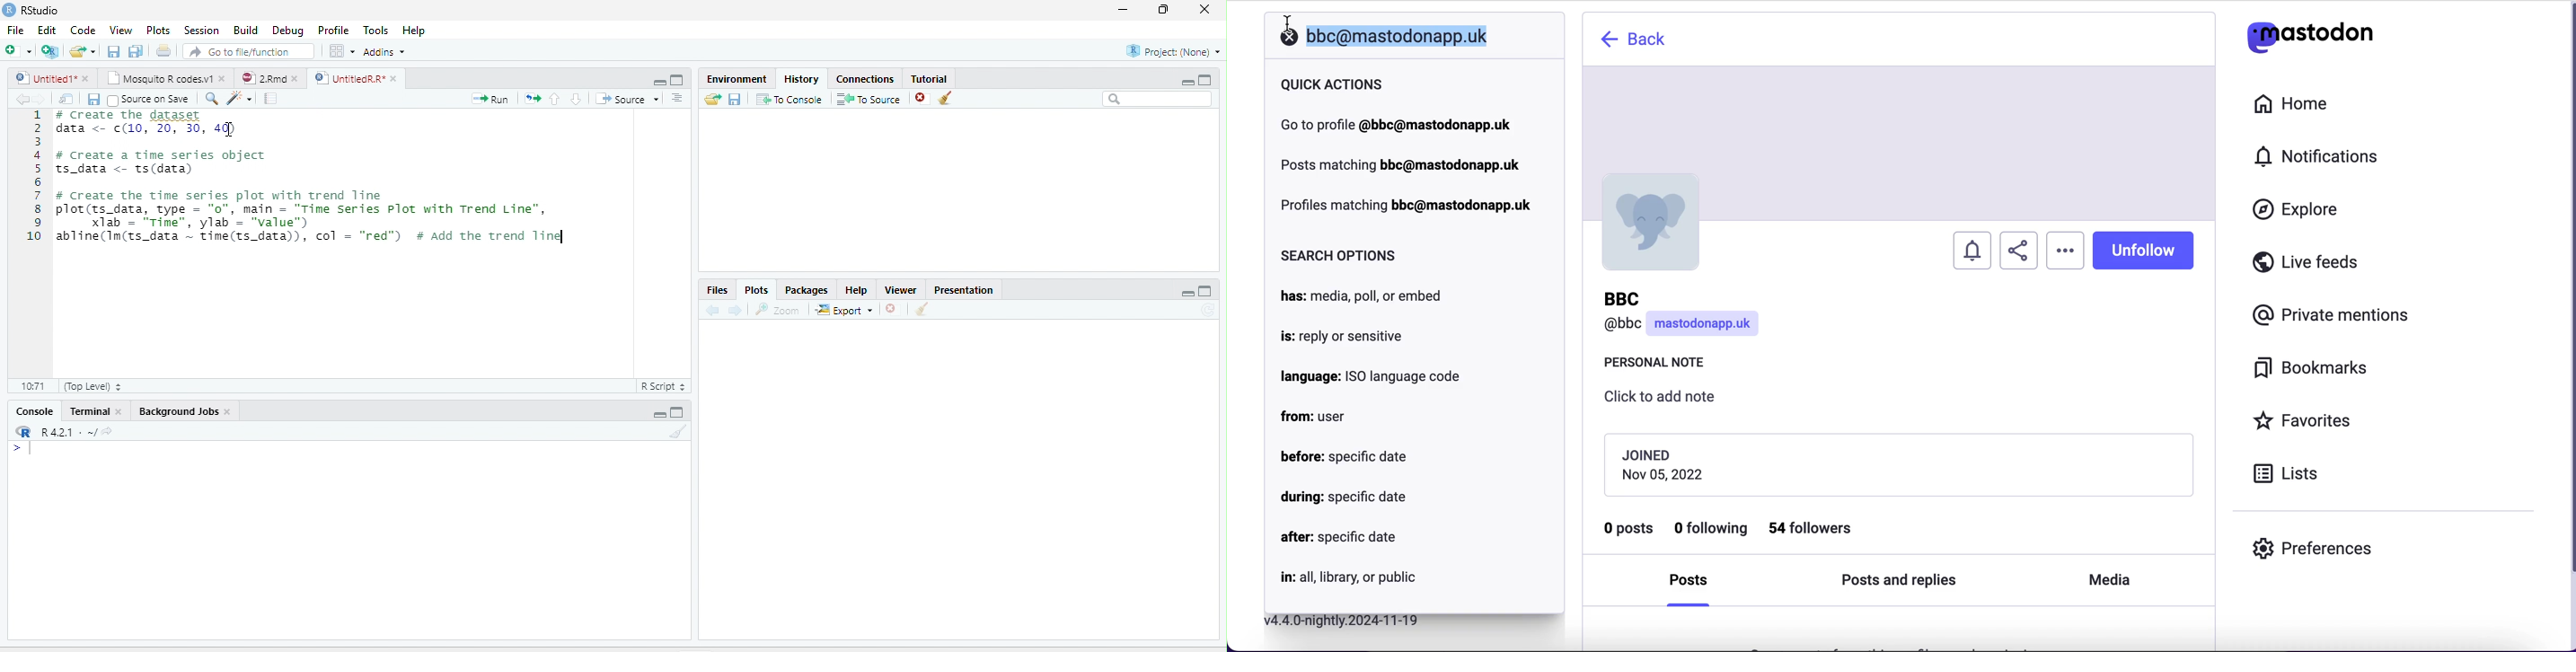 The image size is (2576, 672). What do you see at coordinates (1409, 207) in the screenshot?
I see `profiles matching` at bounding box center [1409, 207].